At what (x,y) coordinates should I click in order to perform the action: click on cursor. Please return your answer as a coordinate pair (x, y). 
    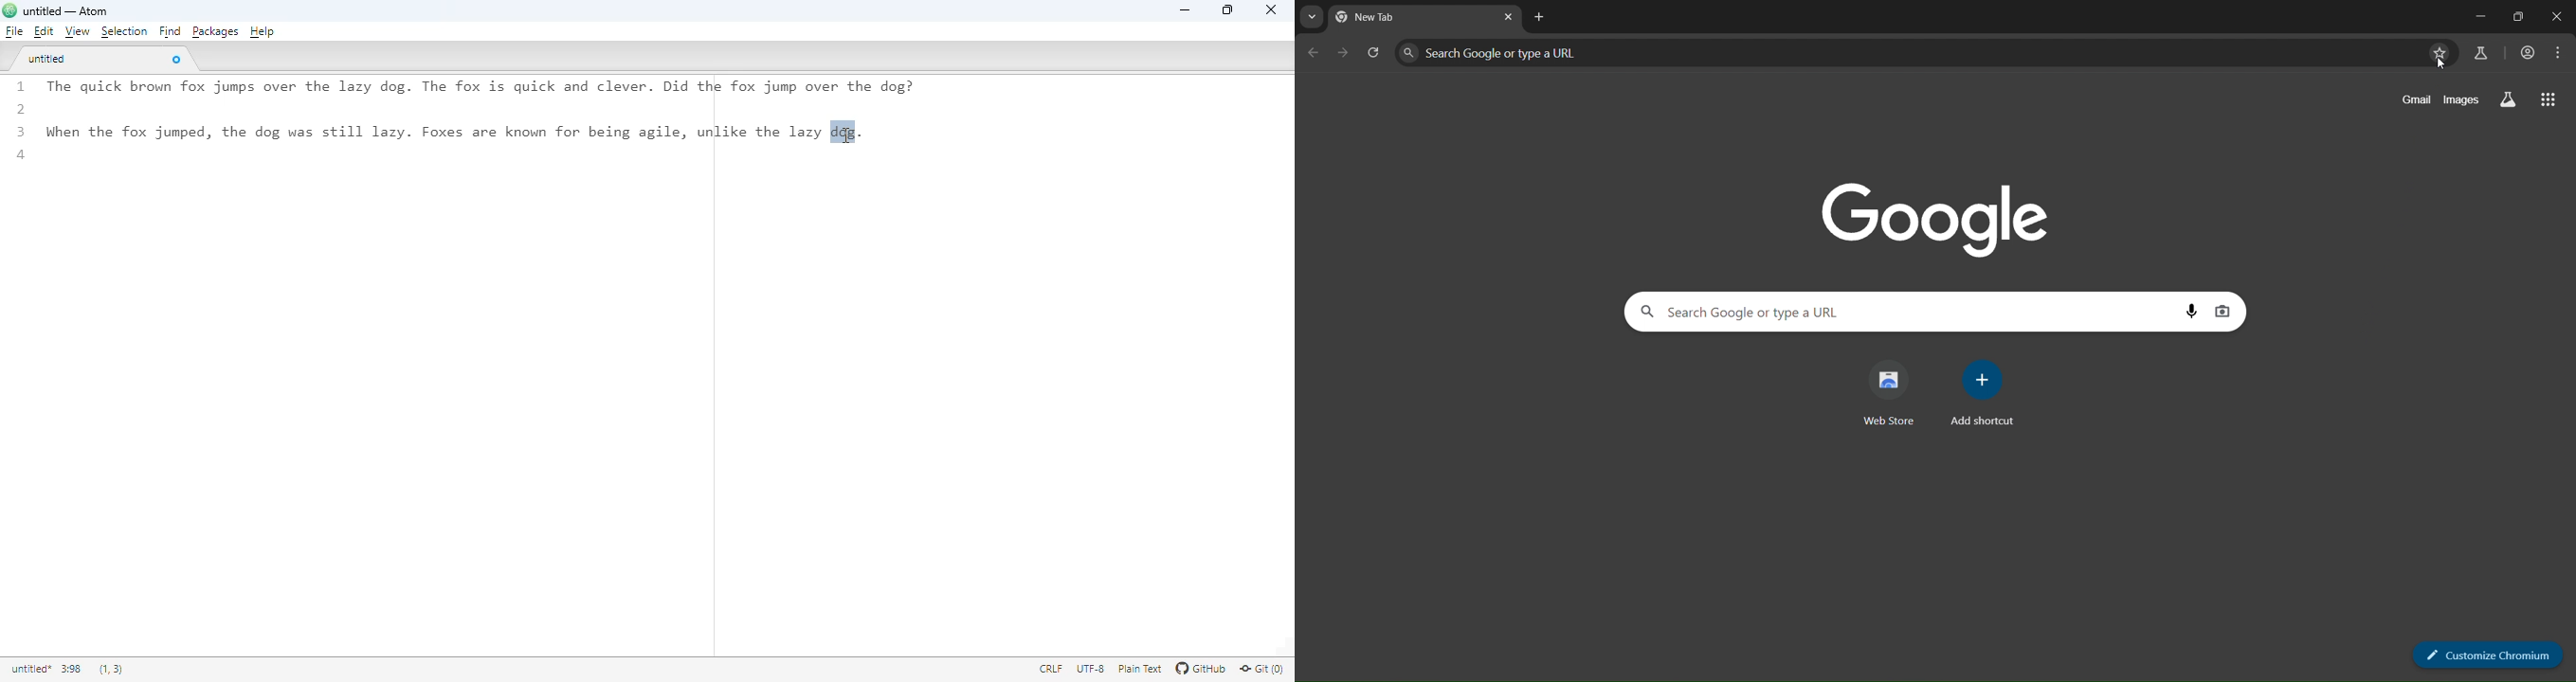
    Looking at the image, I should click on (847, 135).